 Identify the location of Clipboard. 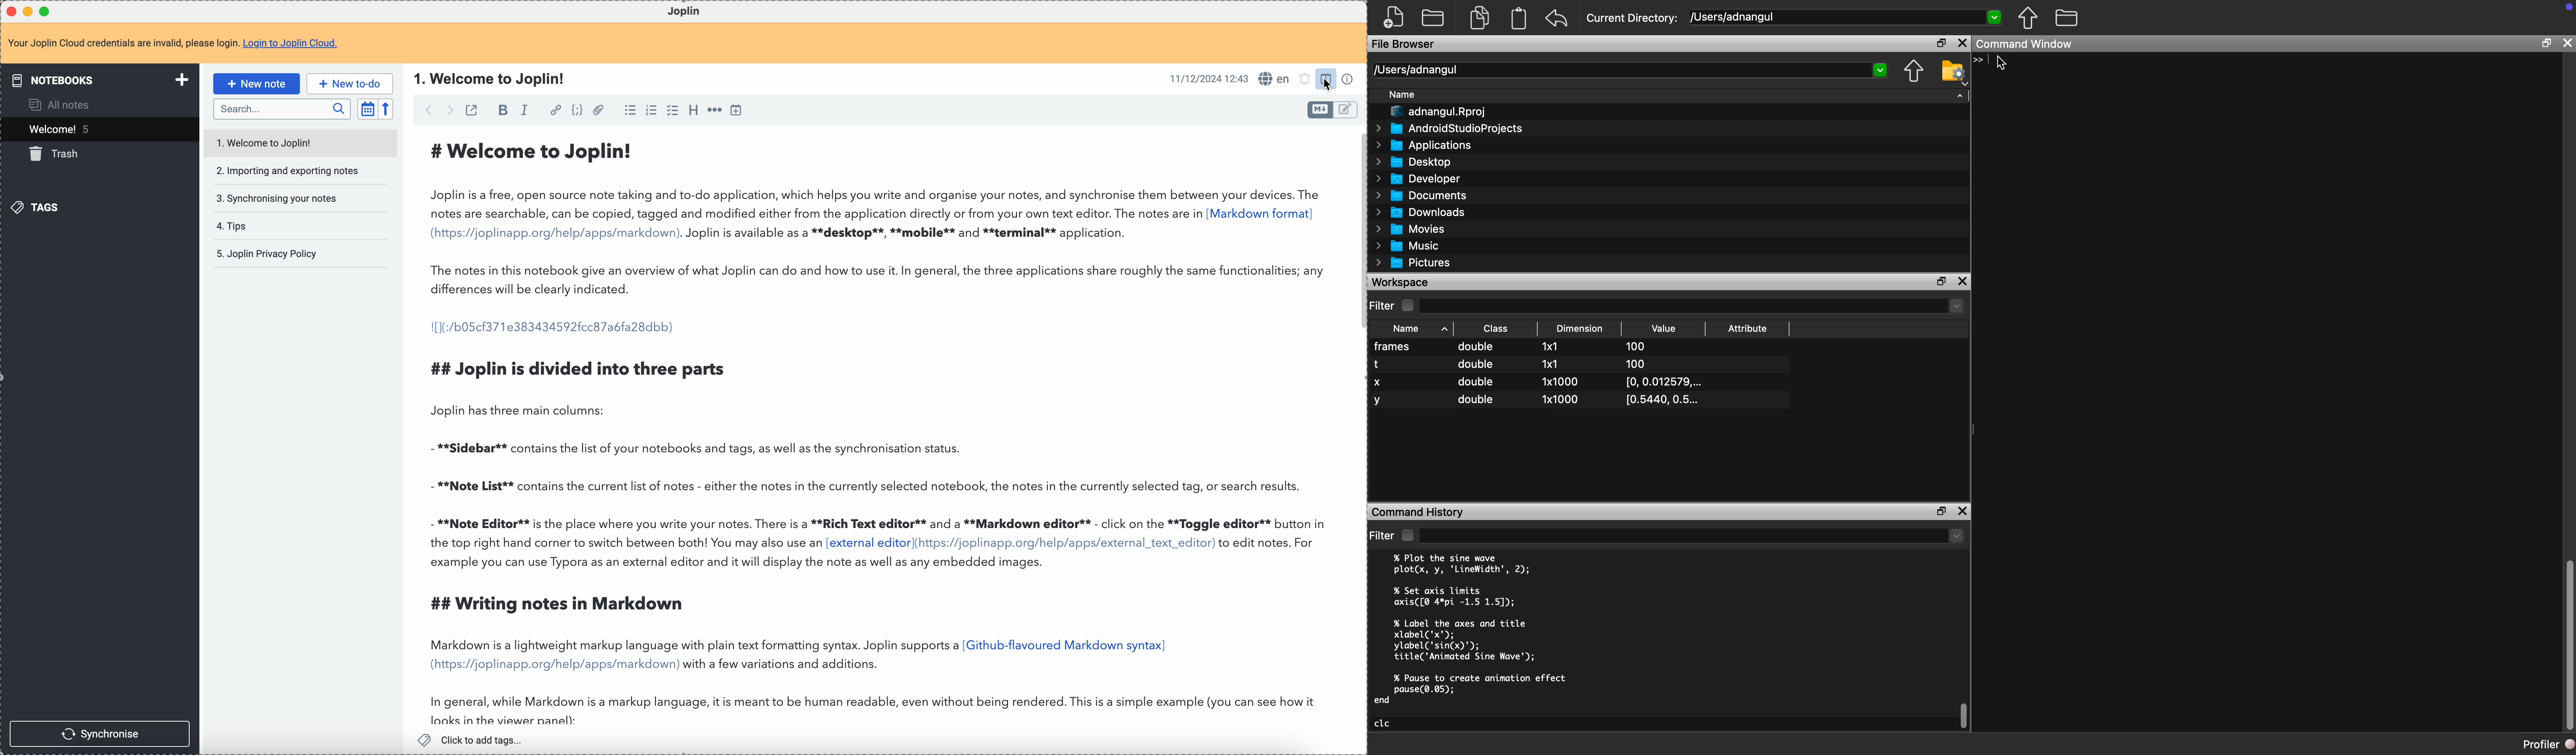
(1520, 18).